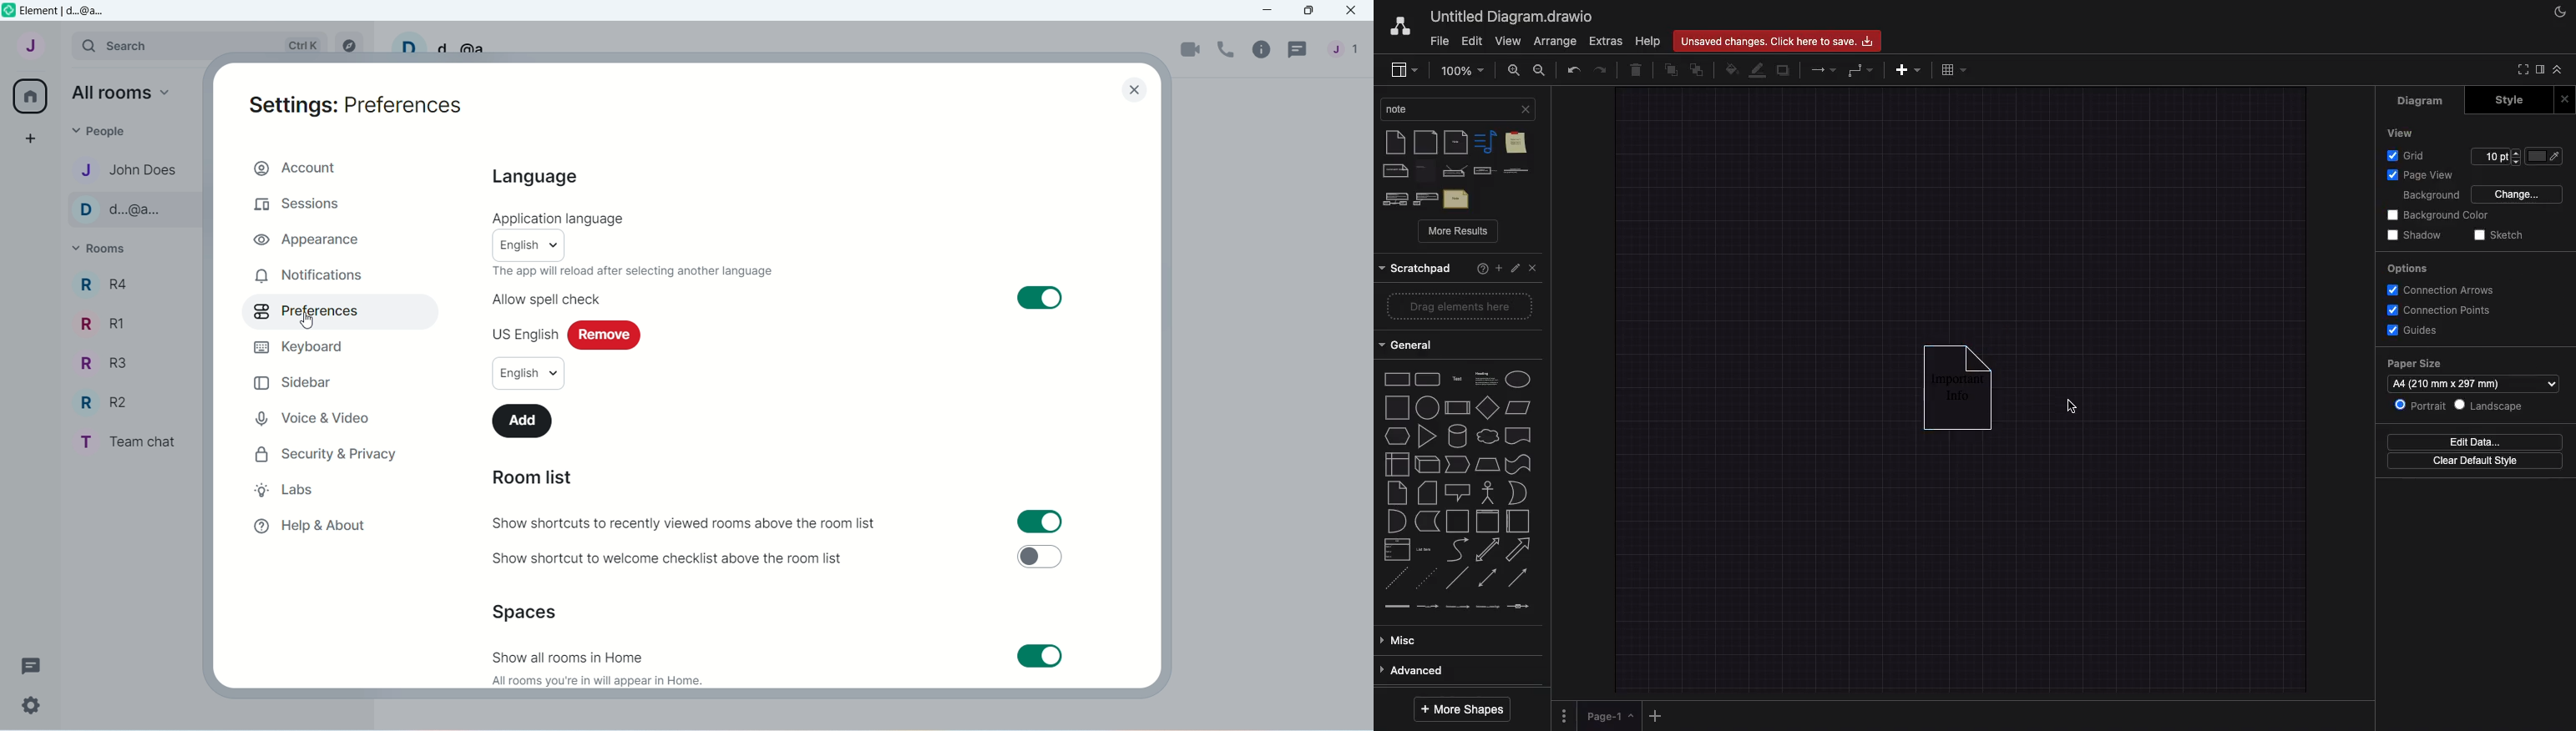 This screenshot has height=756, width=2576. What do you see at coordinates (1427, 522) in the screenshot?
I see `data storage` at bounding box center [1427, 522].